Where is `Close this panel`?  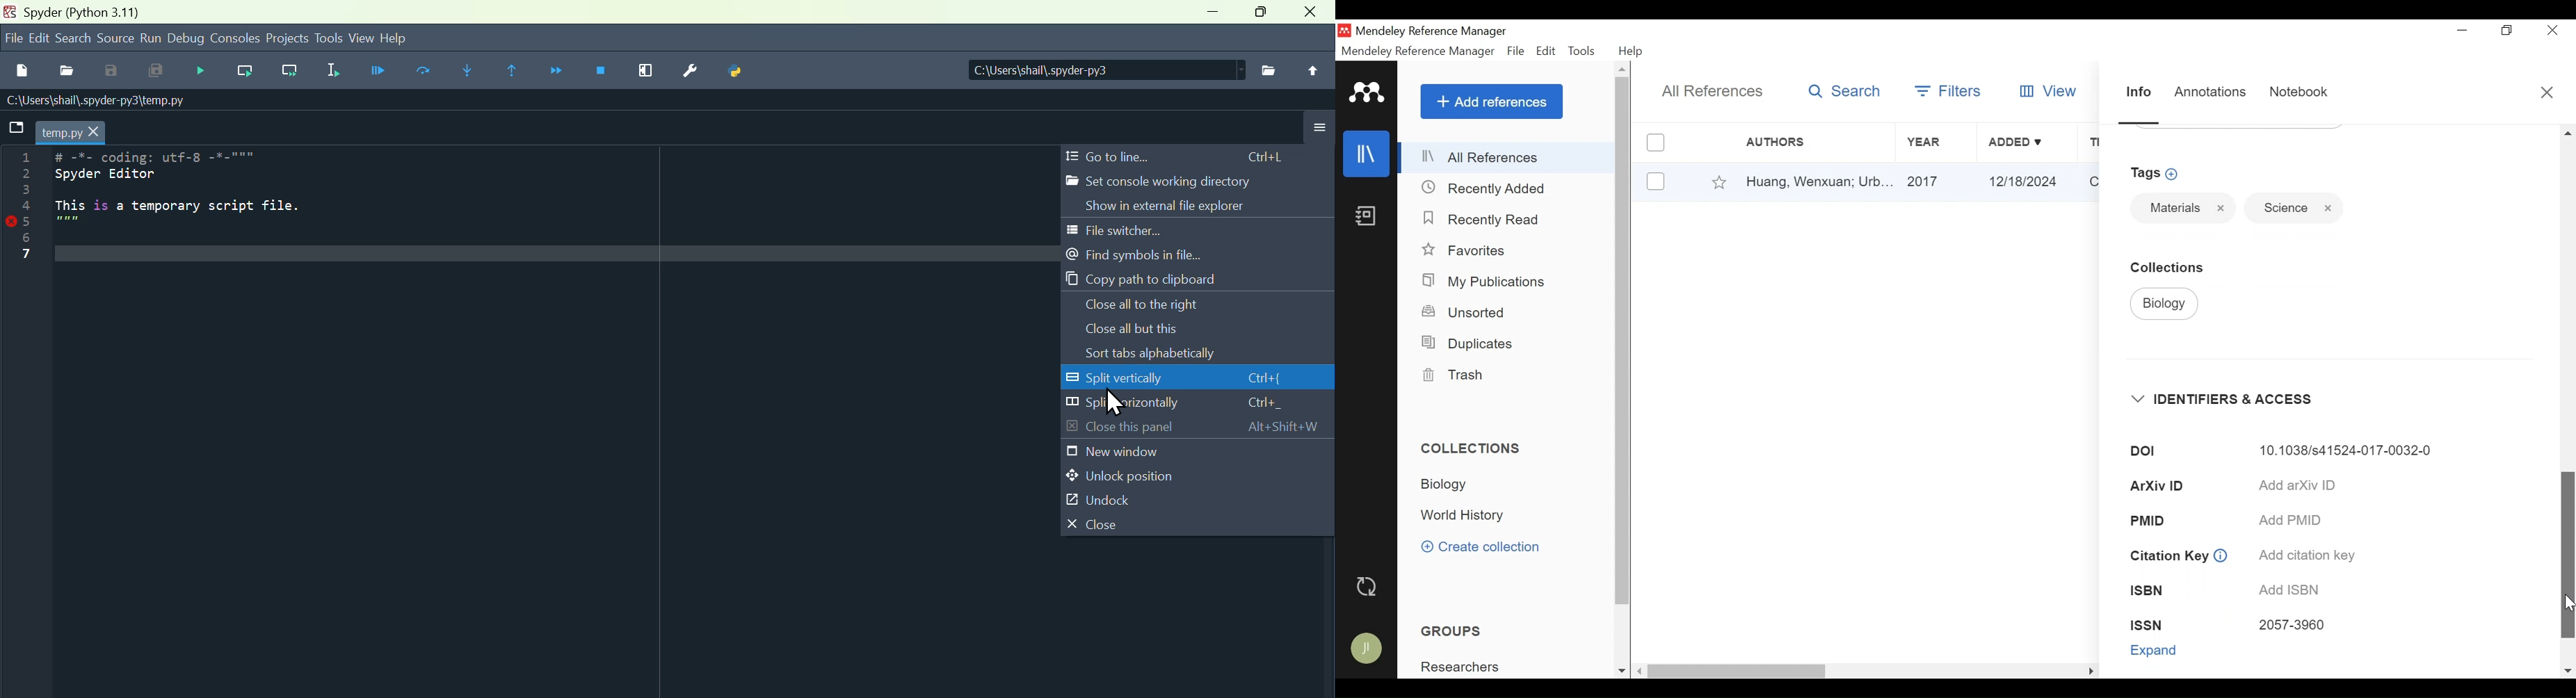 Close this panel is located at coordinates (1191, 432).